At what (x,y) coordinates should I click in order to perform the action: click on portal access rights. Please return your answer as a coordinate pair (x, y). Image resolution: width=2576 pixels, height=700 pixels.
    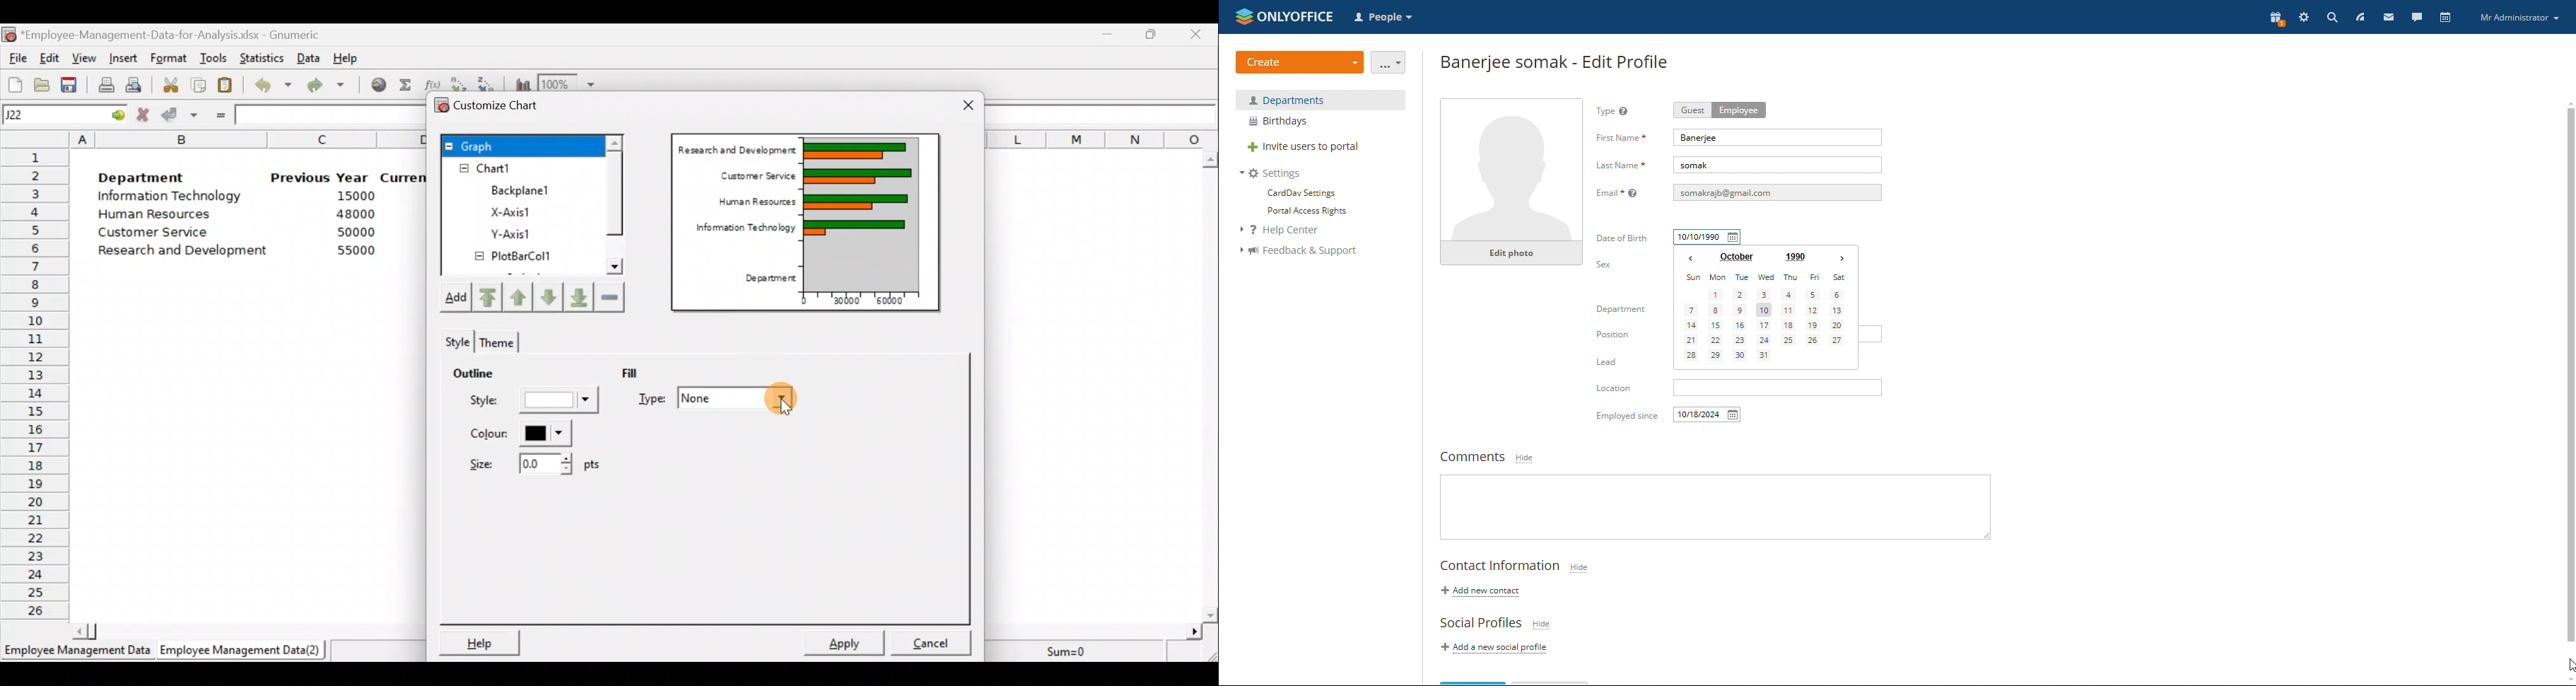
    Looking at the image, I should click on (1302, 211).